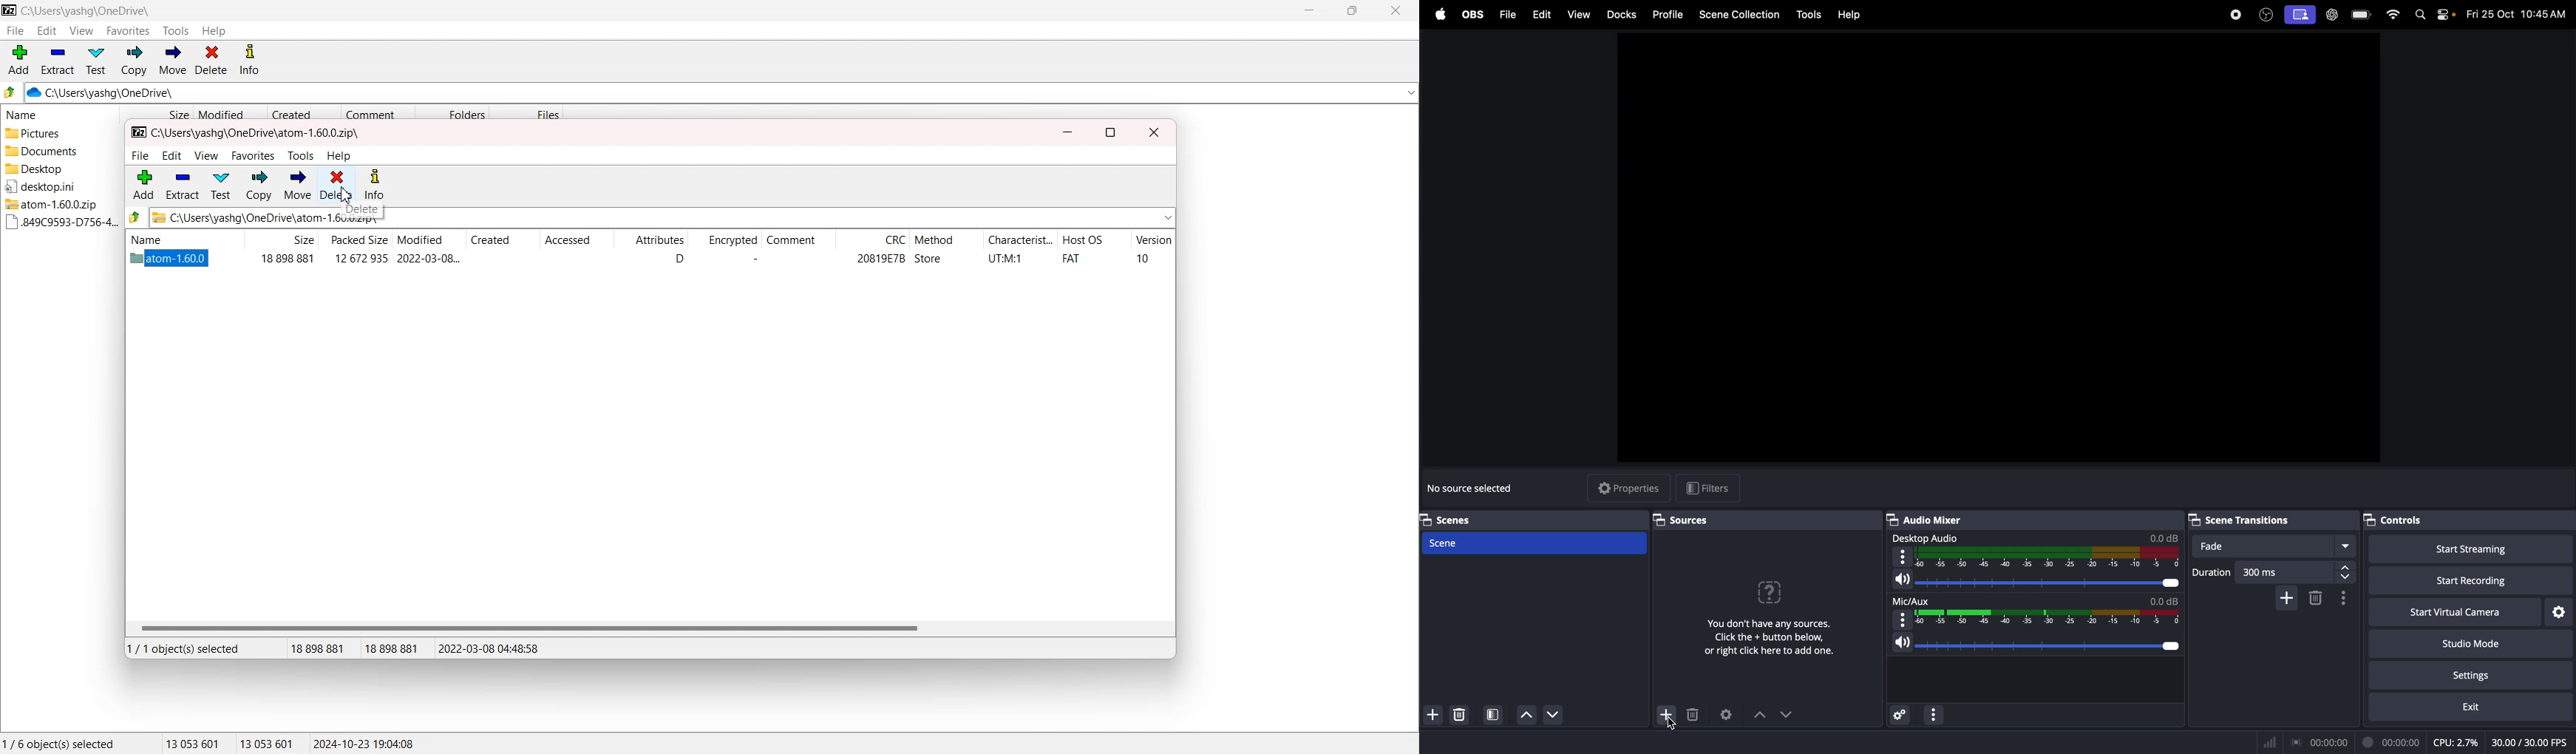 The image size is (2576, 756). Describe the element at coordinates (1707, 488) in the screenshot. I see `filters` at that location.